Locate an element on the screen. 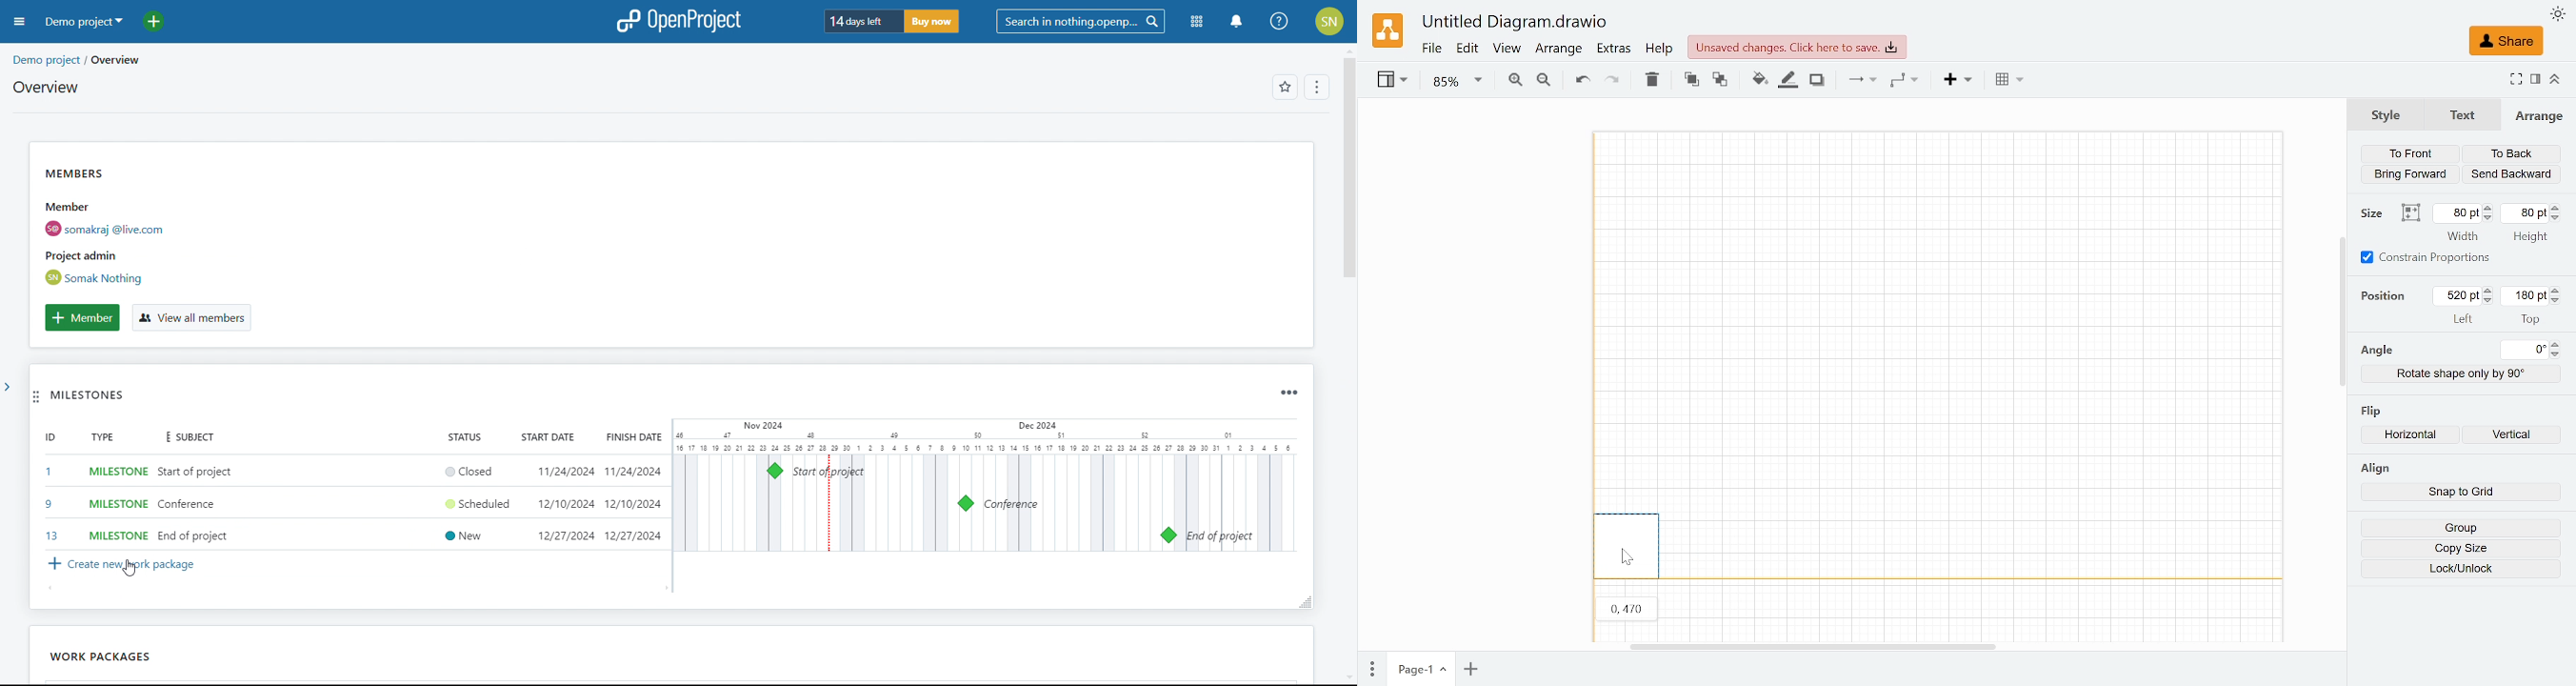  finish date is located at coordinates (631, 436).